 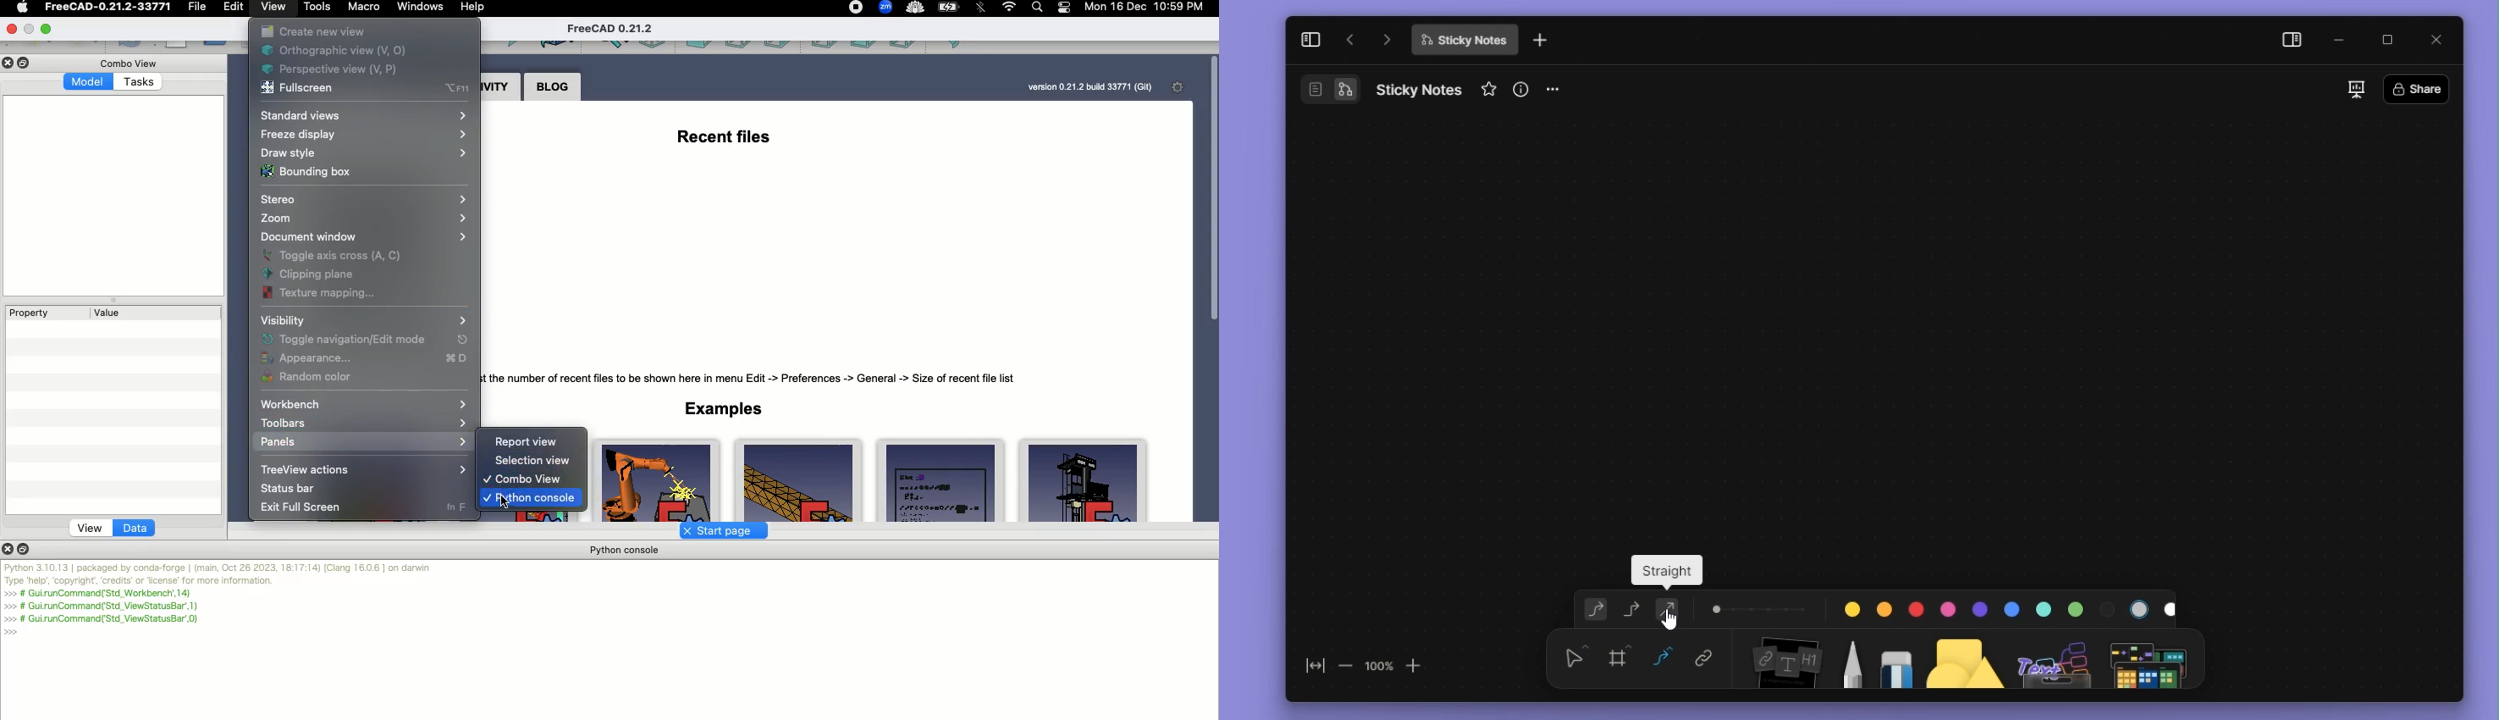 What do you see at coordinates (1037, 8) in the screenshot?
I see `Search` at bounding box center [1037, 8].